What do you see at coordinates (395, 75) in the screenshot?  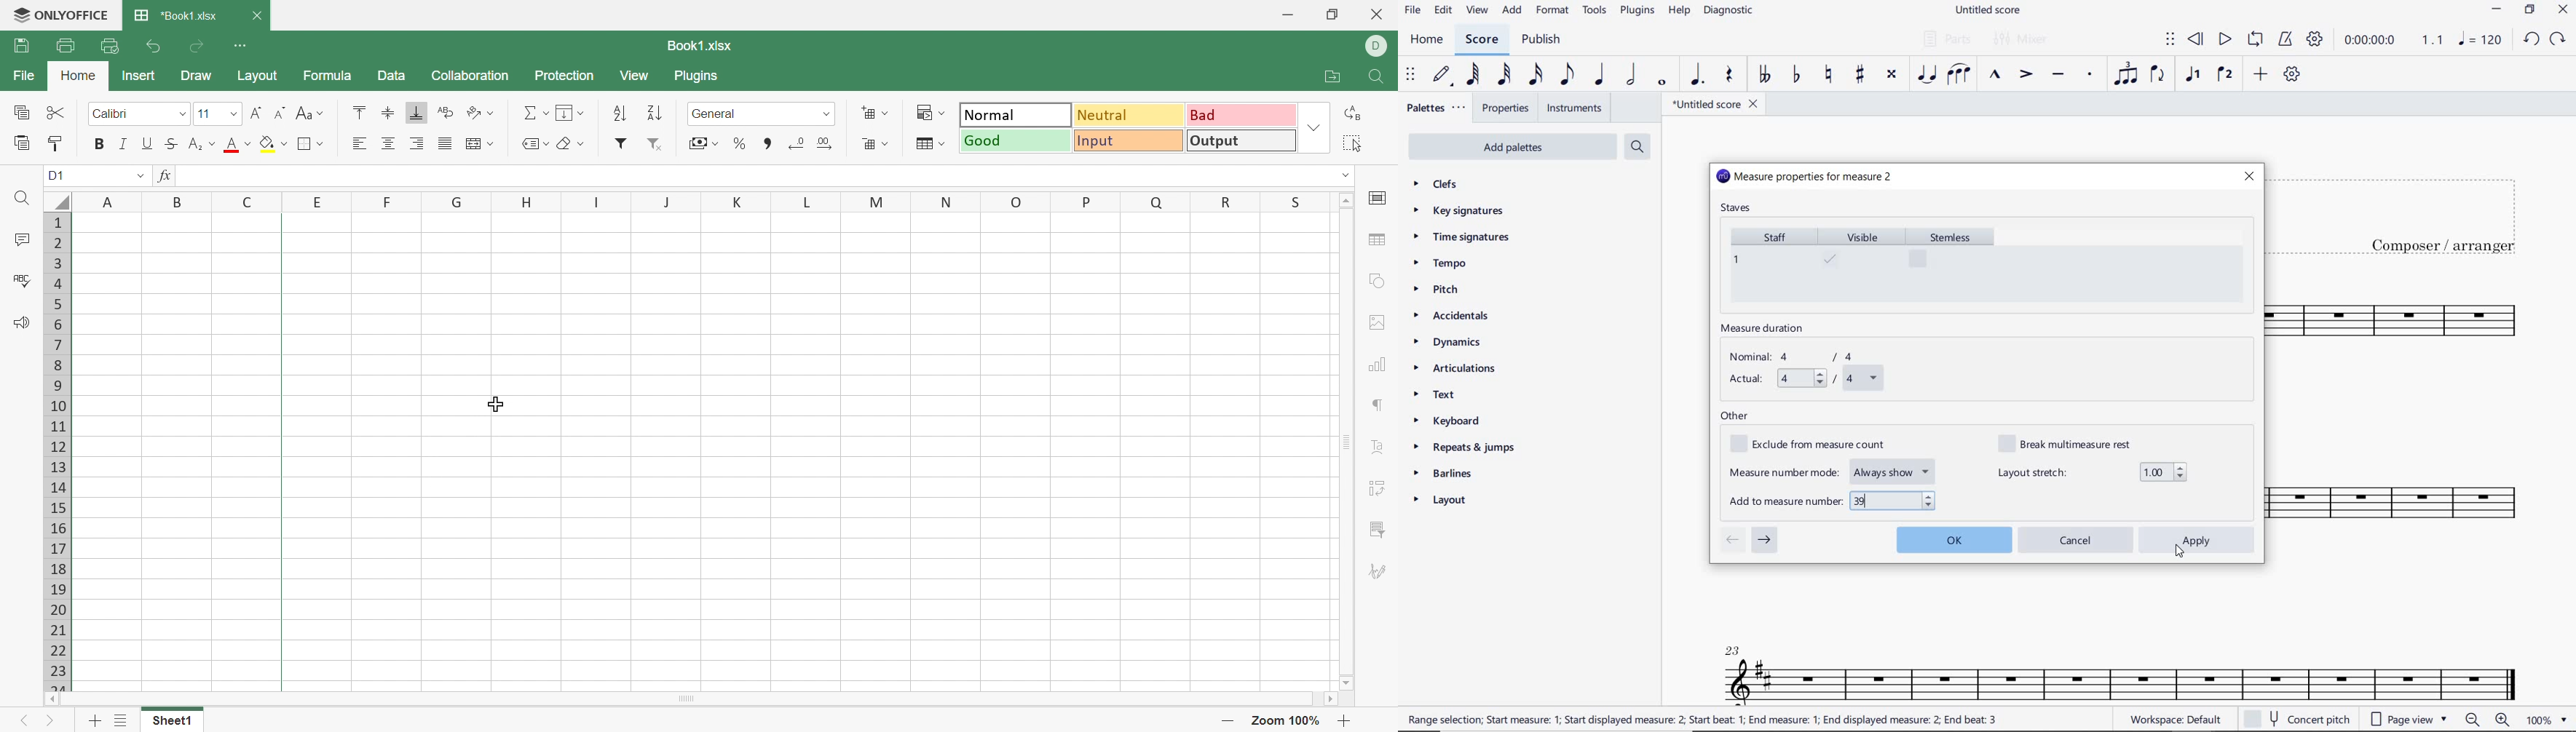 I see `Data` at bounding box center [395, 75].